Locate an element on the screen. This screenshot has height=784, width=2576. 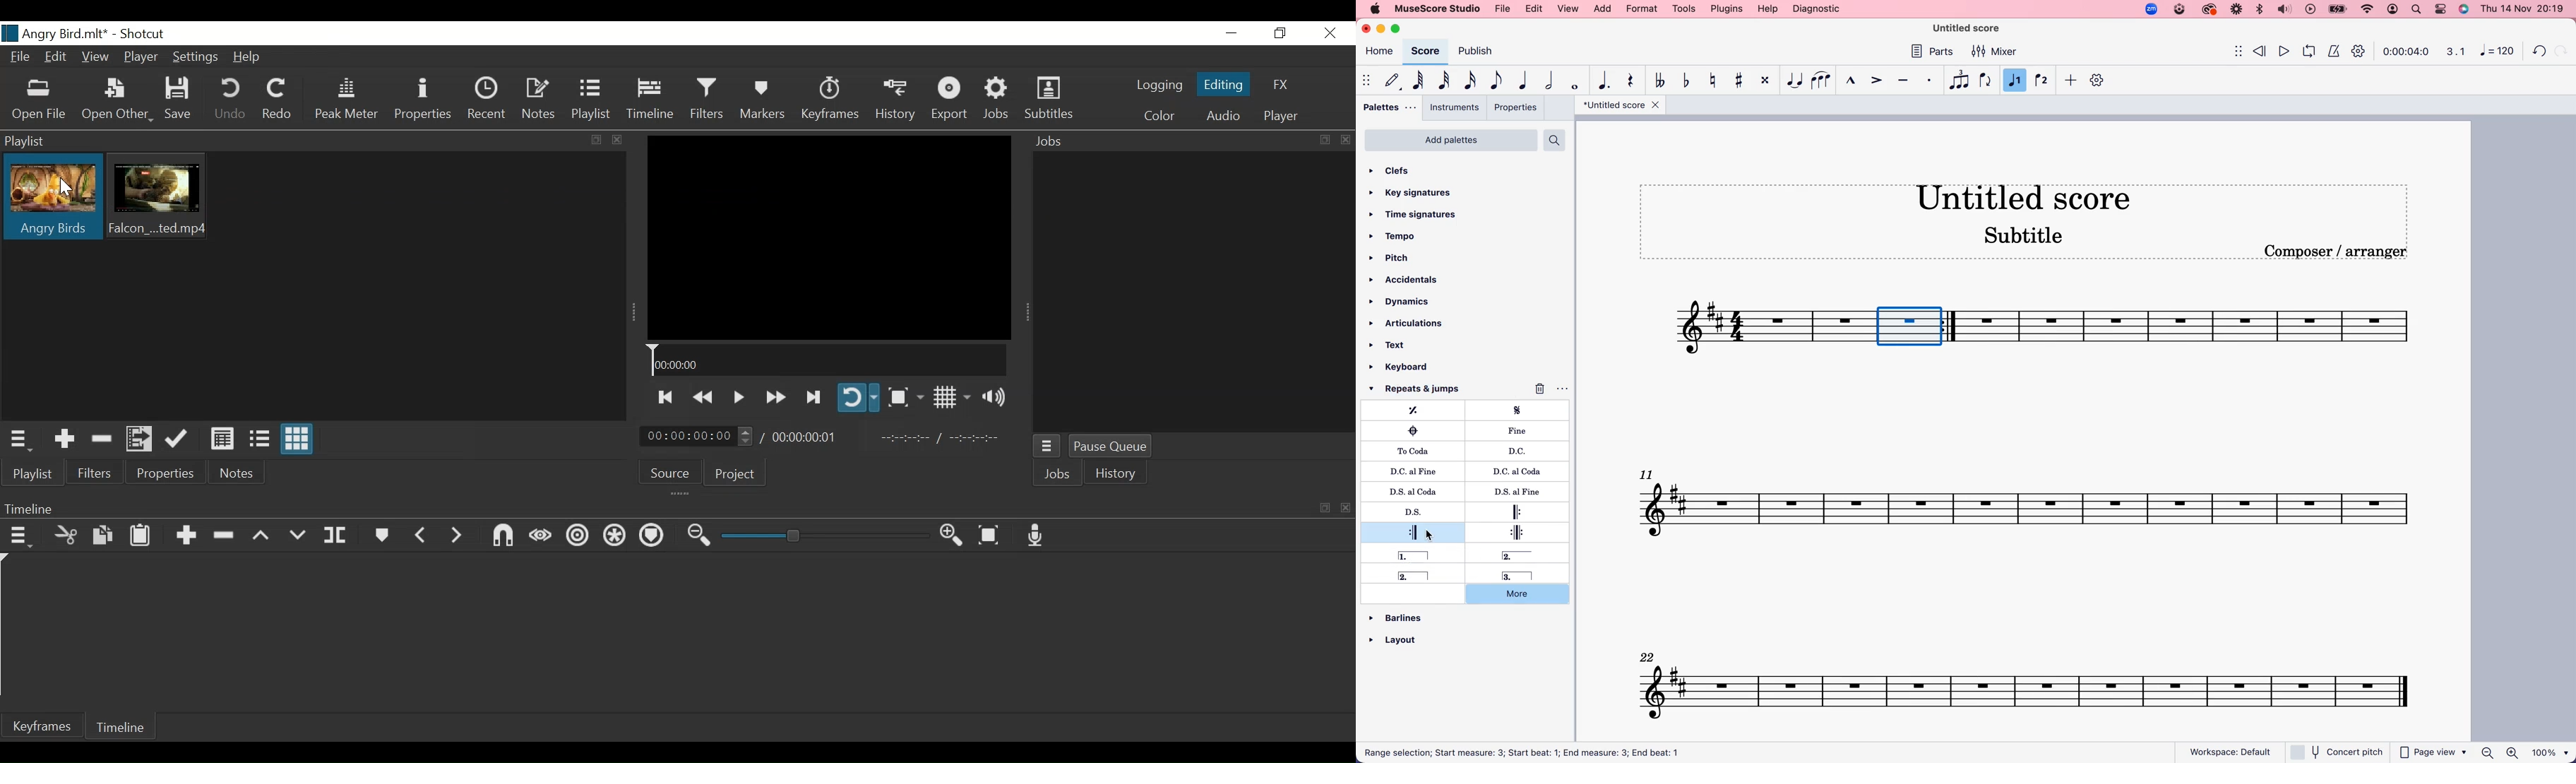
edit is located at coordinates (1535, 9).